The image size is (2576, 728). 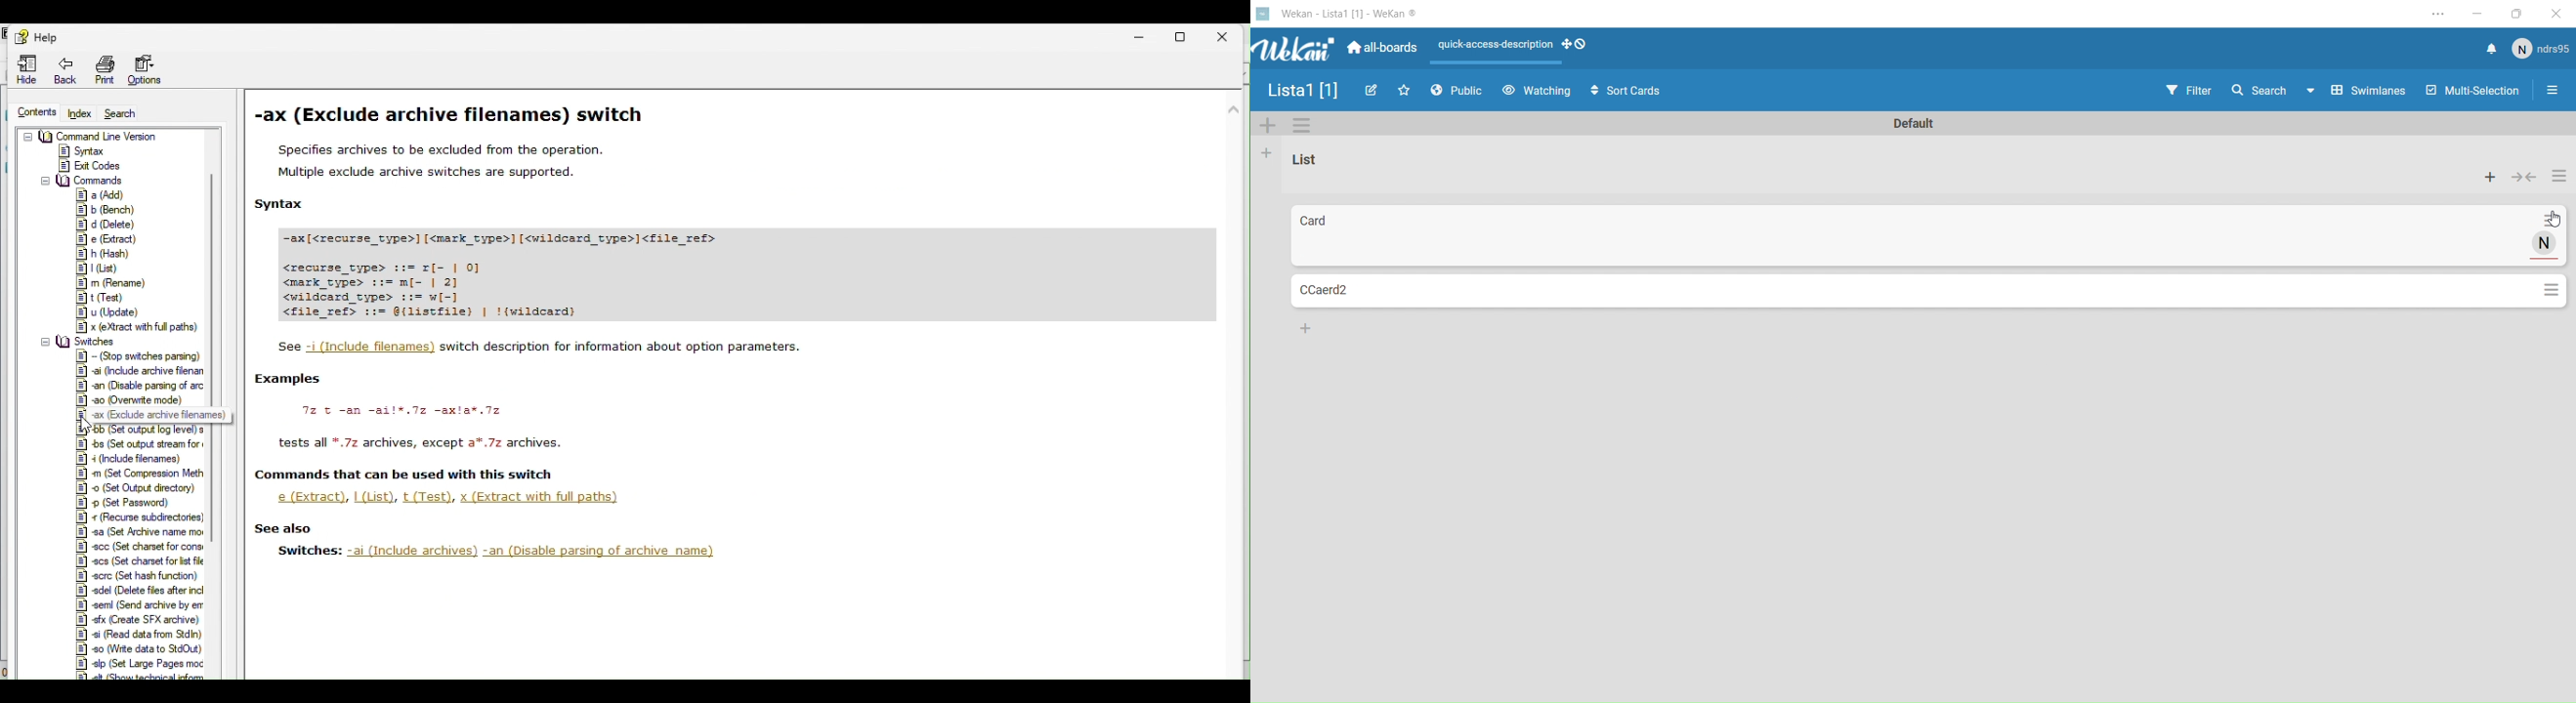 I want to click on Add, so click(x=1269, y=126).